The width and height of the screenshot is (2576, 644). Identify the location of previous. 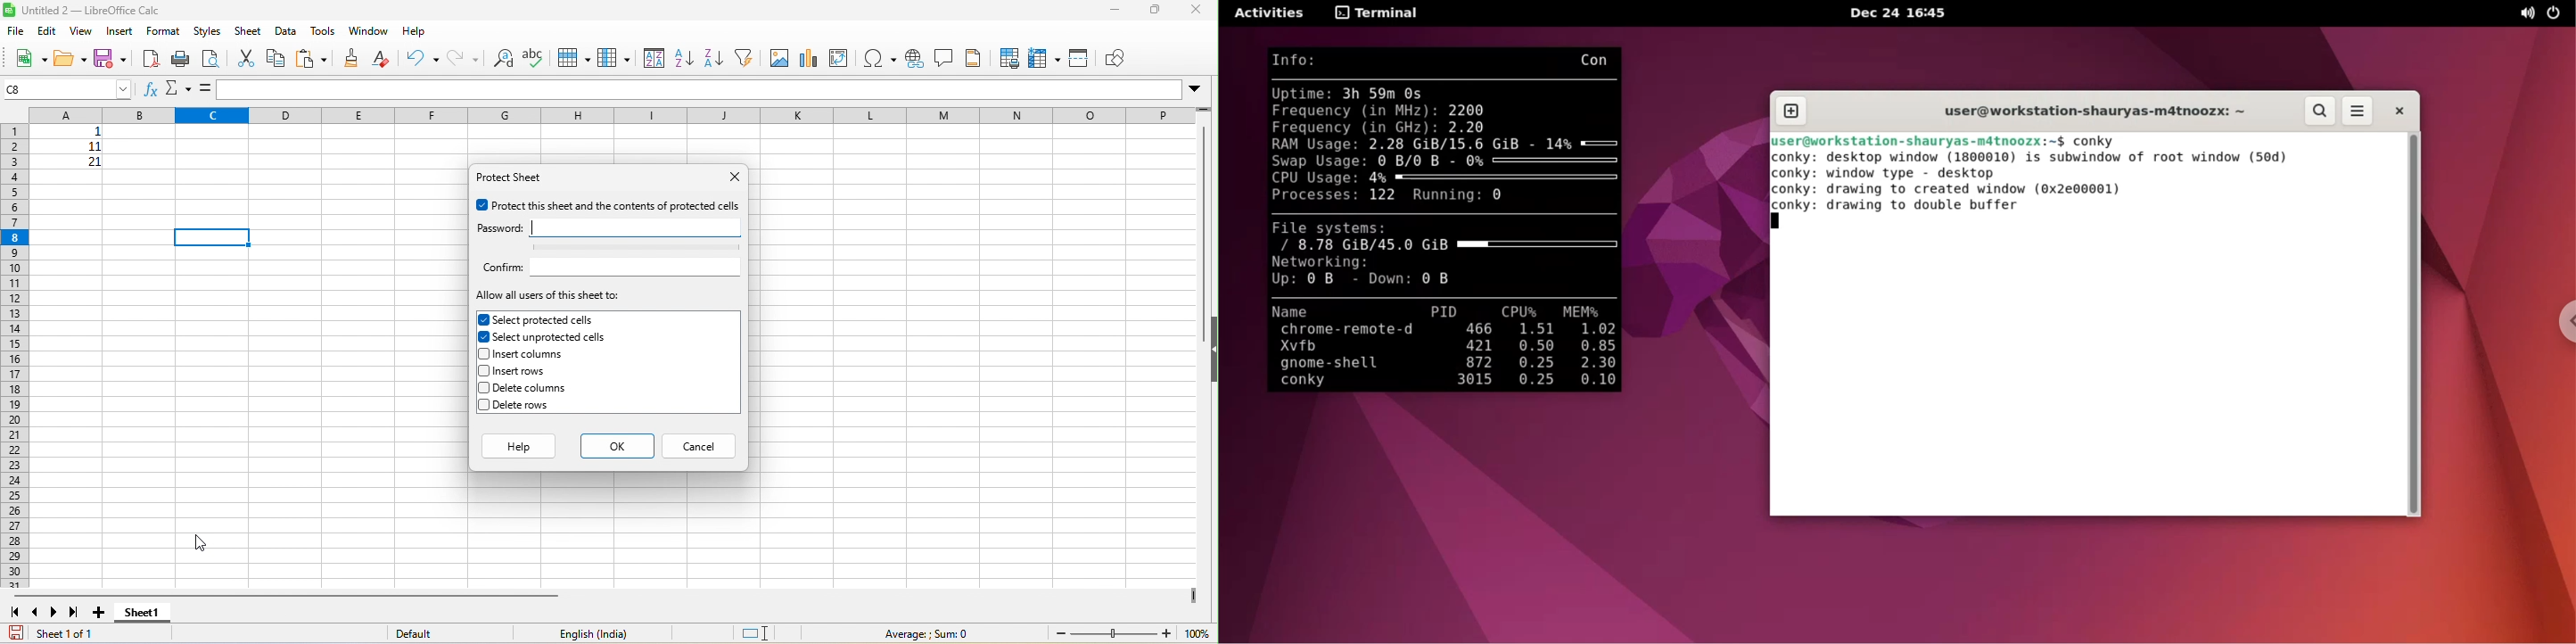
(36, 611).